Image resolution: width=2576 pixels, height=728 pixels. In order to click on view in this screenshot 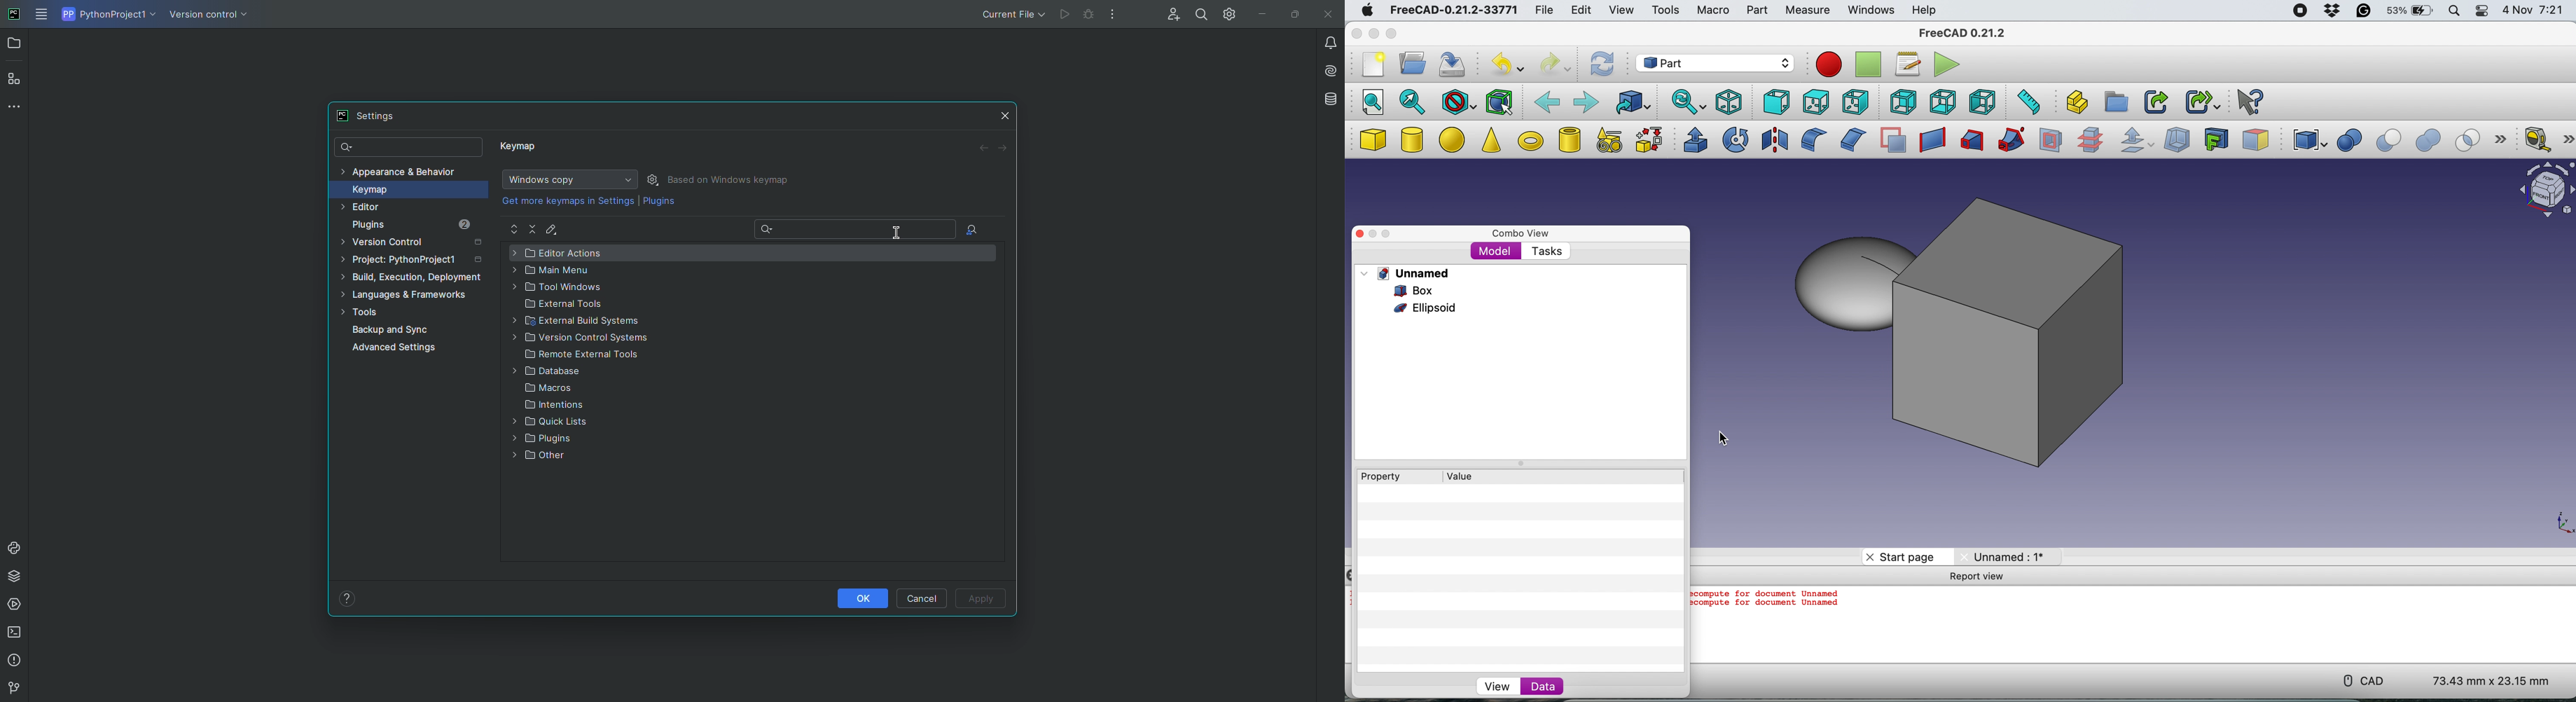, I will do `click(1620, 9)`.